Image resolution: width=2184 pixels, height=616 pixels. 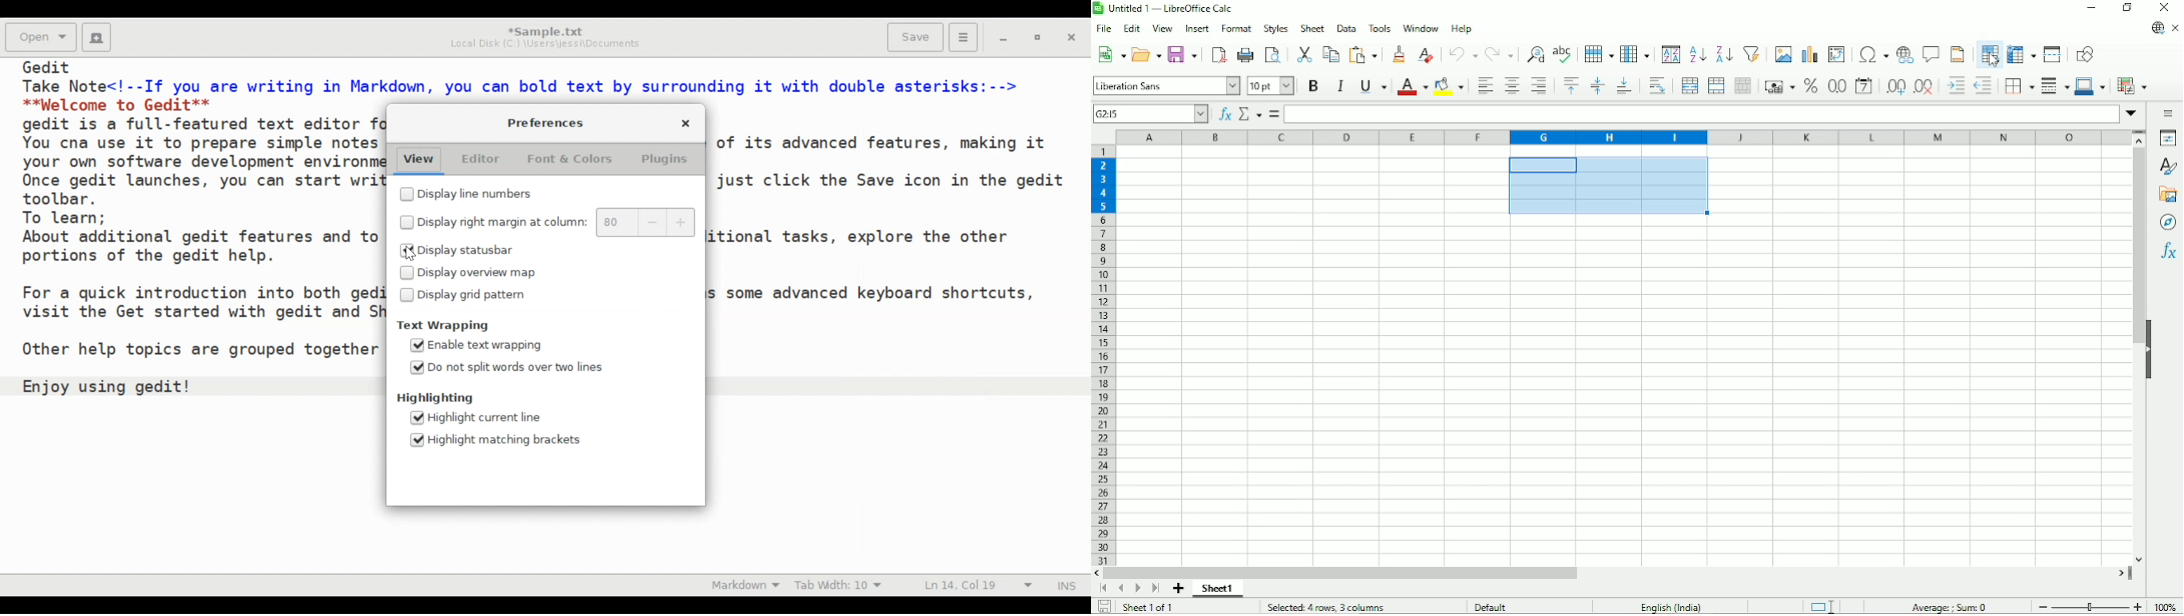 I want to click on Line & Column Preference (Ln 14, Col 19)), so click(x=980, y=586).